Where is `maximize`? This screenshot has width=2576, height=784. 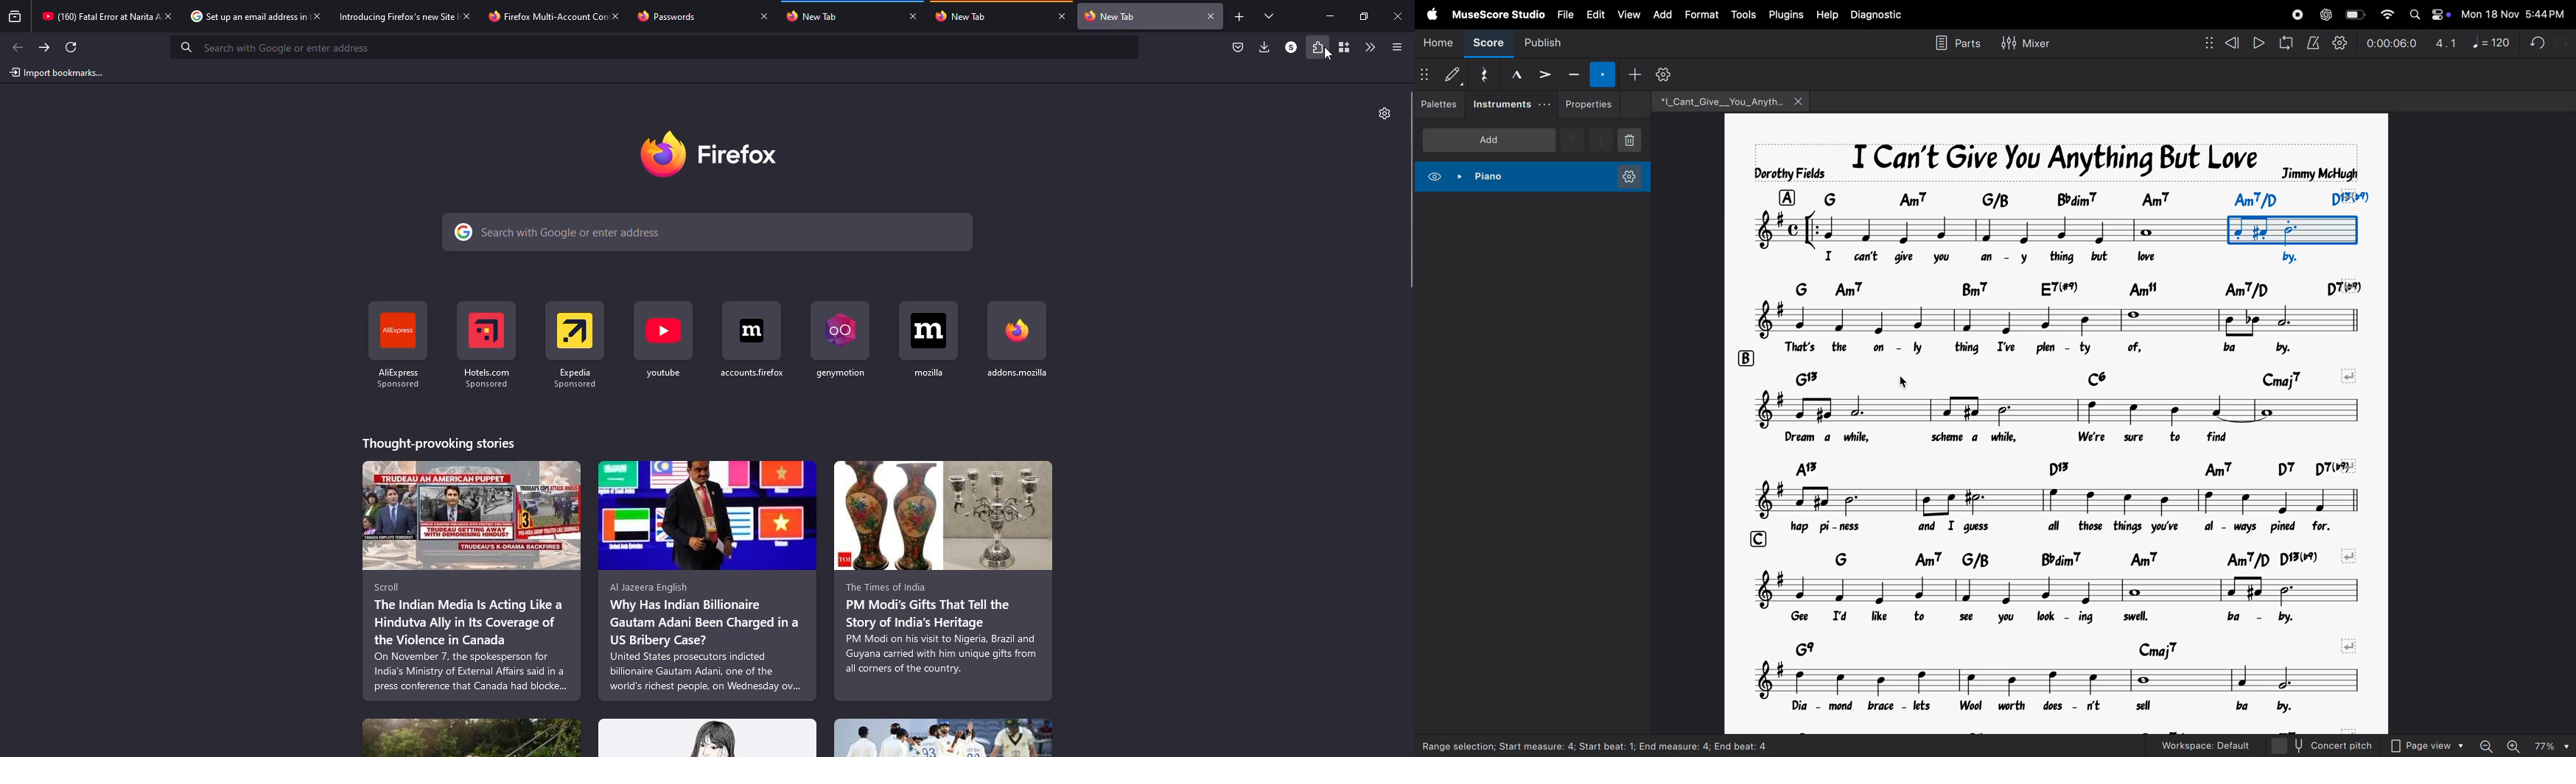 maximize is located at coordinates (1365, 17).